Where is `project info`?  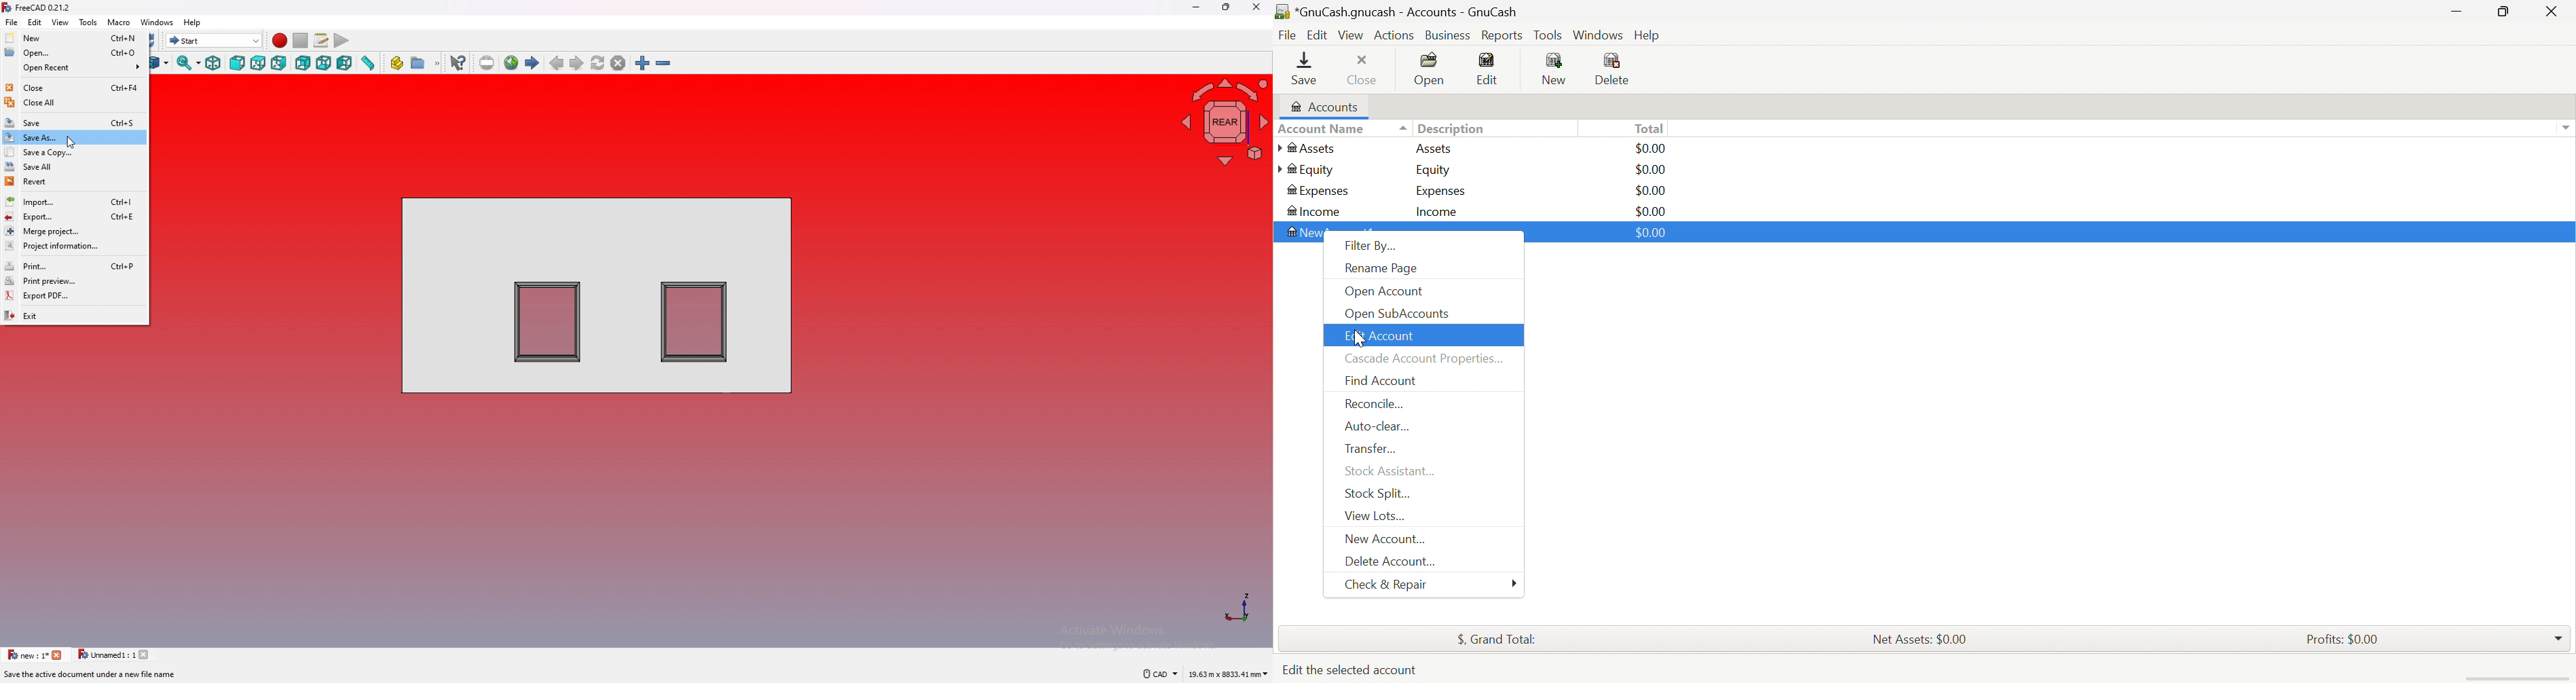 project info is located at coordinates (73, 246).